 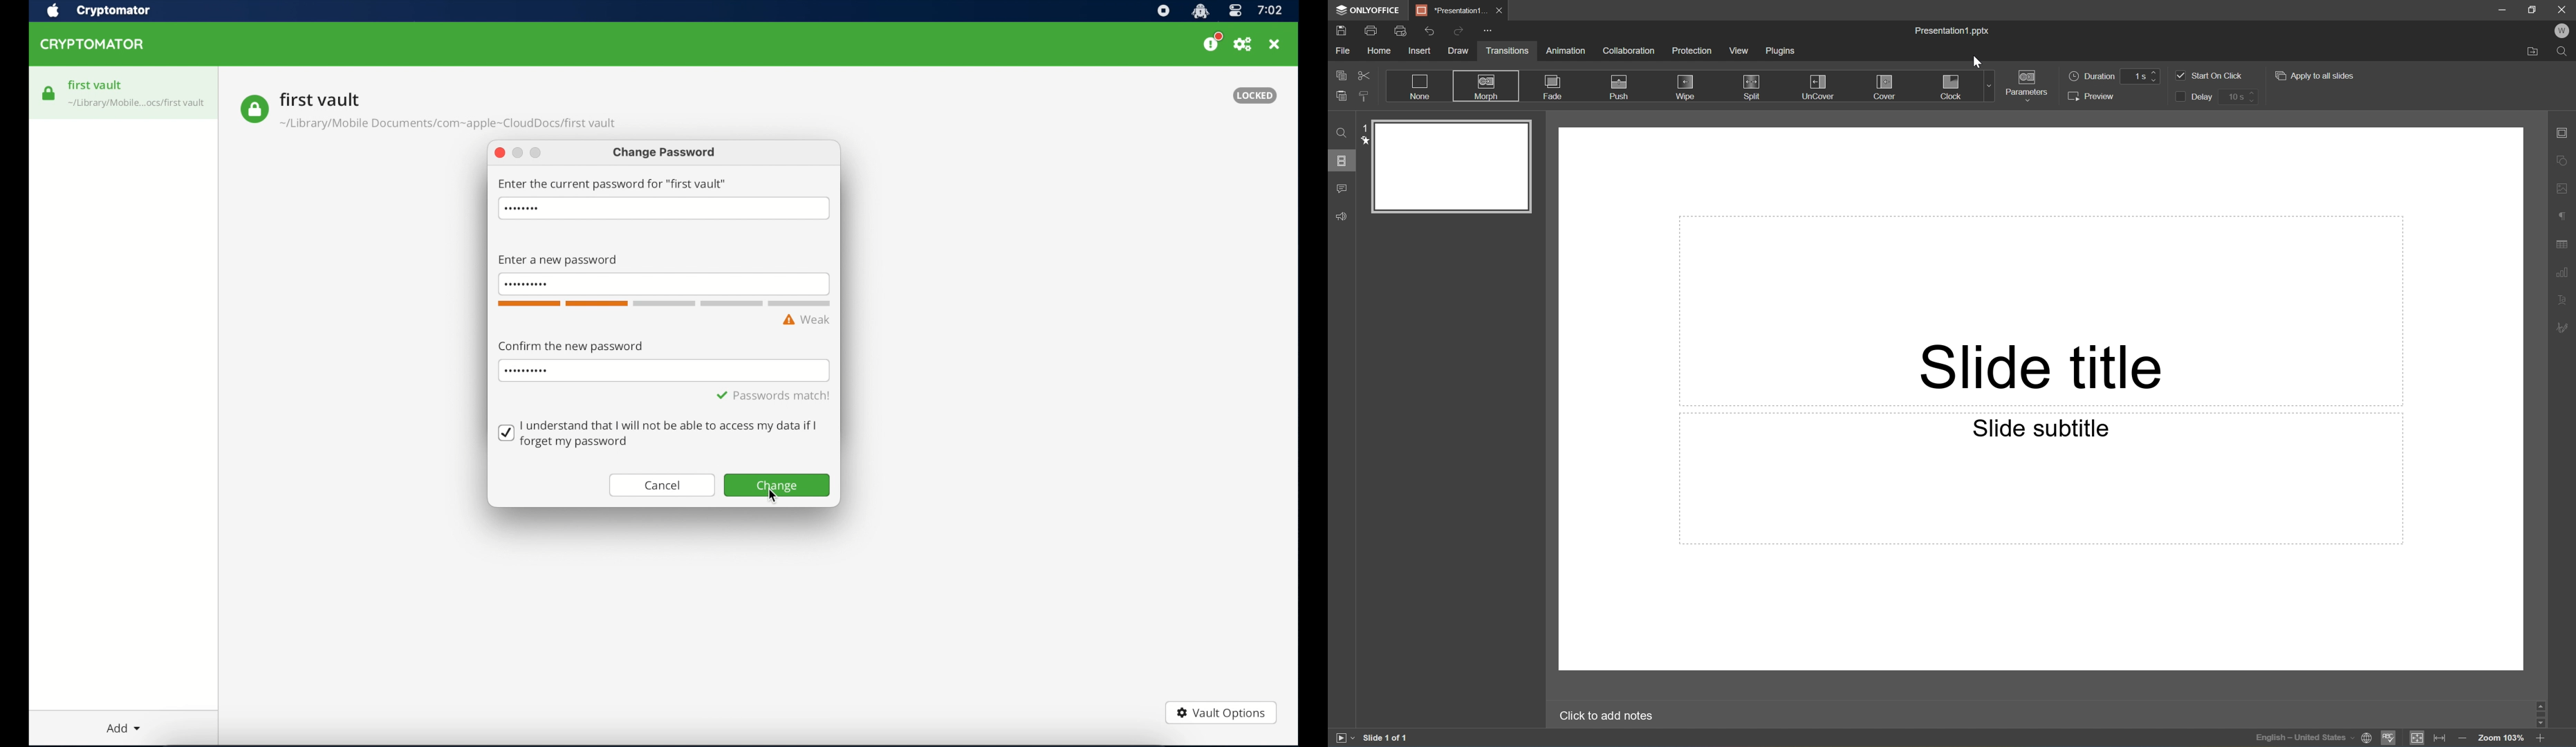 I want to click on Duration, so click(x=2092, y=76).